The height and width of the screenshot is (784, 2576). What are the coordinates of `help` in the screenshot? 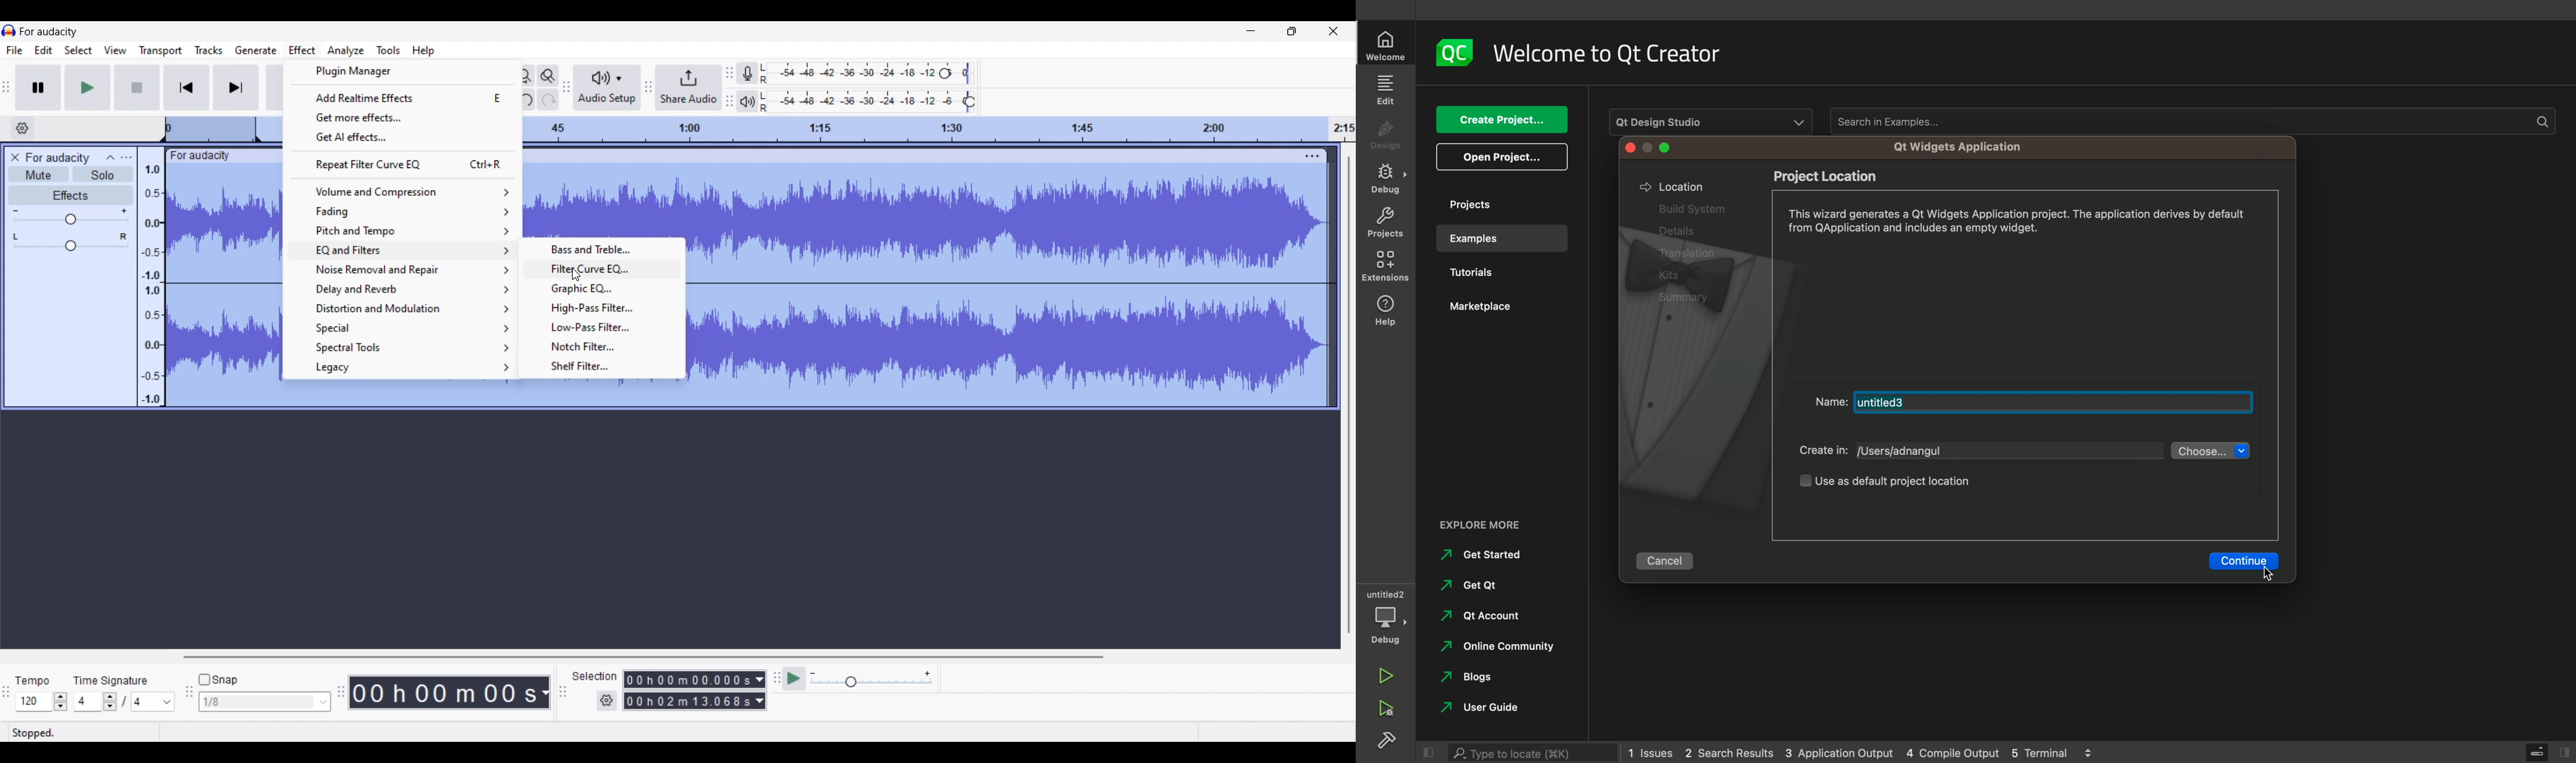 It's located at (1386, 309).